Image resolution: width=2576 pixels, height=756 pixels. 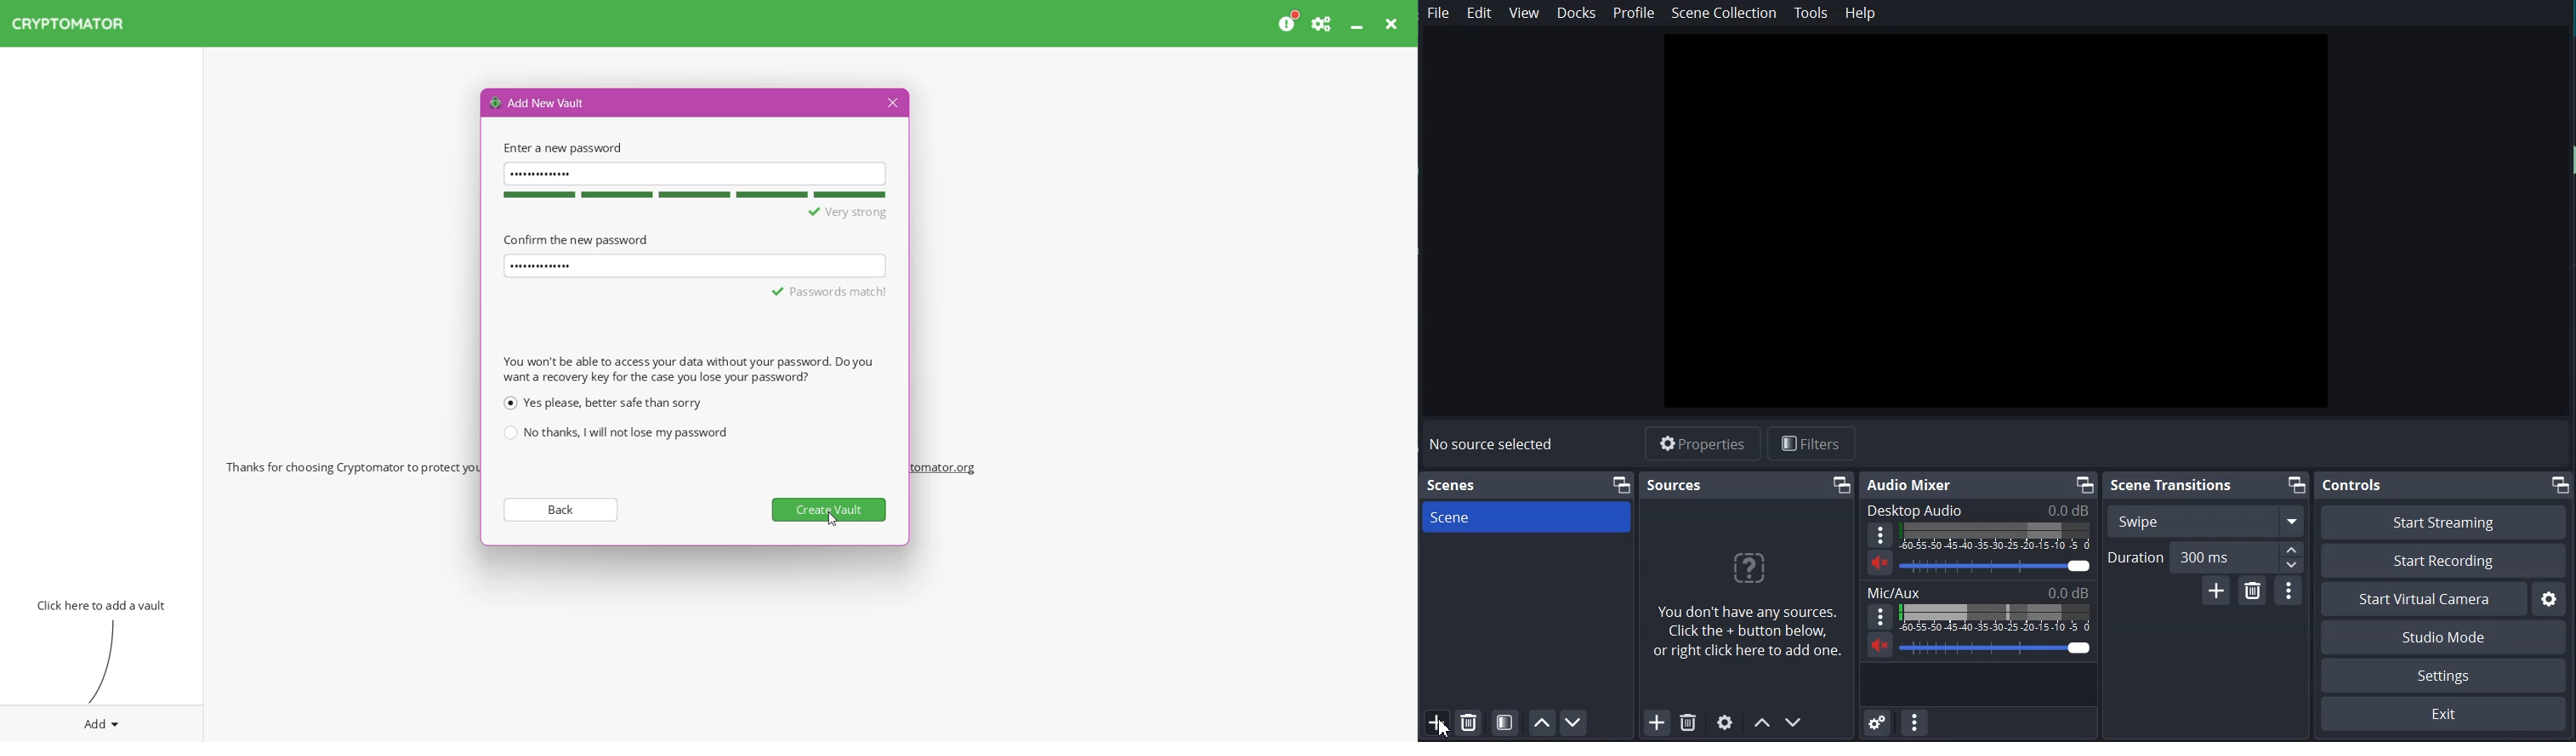 What do you see at coordinates (1878, 721) in the screenshot?
I see `Advance Audio Properties` at bounding box center [1878, 721].